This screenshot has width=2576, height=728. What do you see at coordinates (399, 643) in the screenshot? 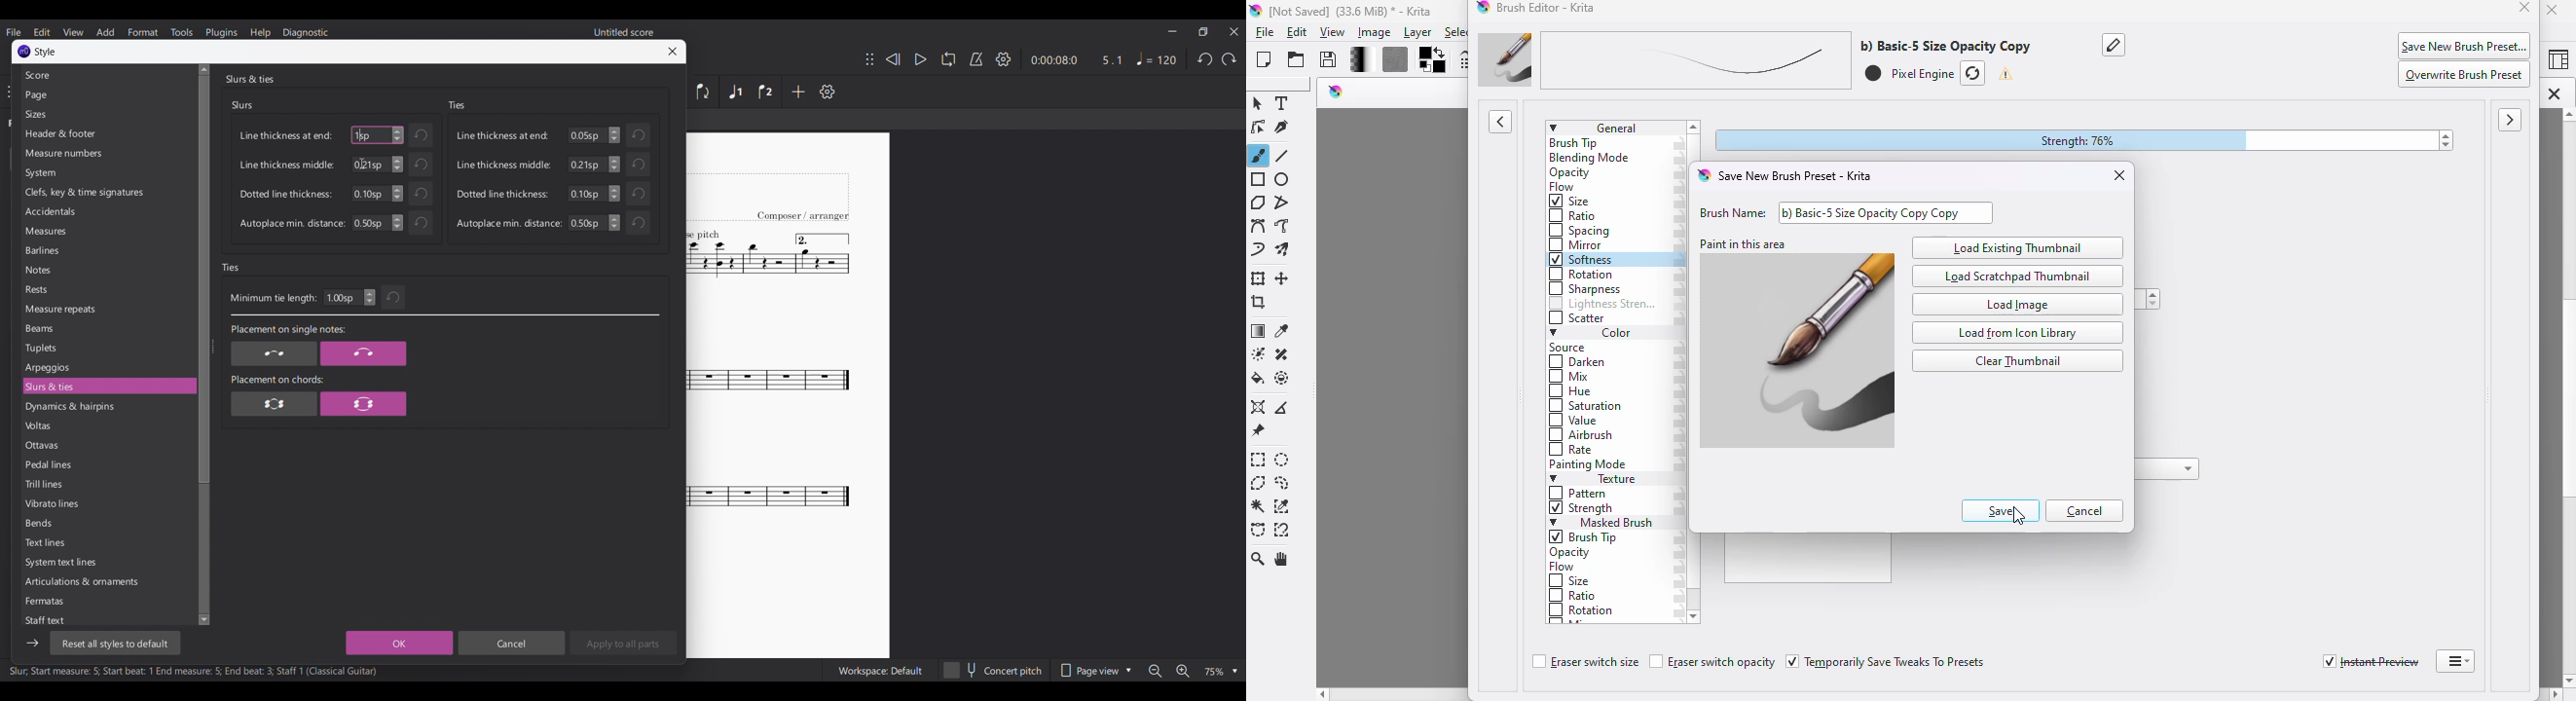
I see `OK` at bounding box center [399, 643].